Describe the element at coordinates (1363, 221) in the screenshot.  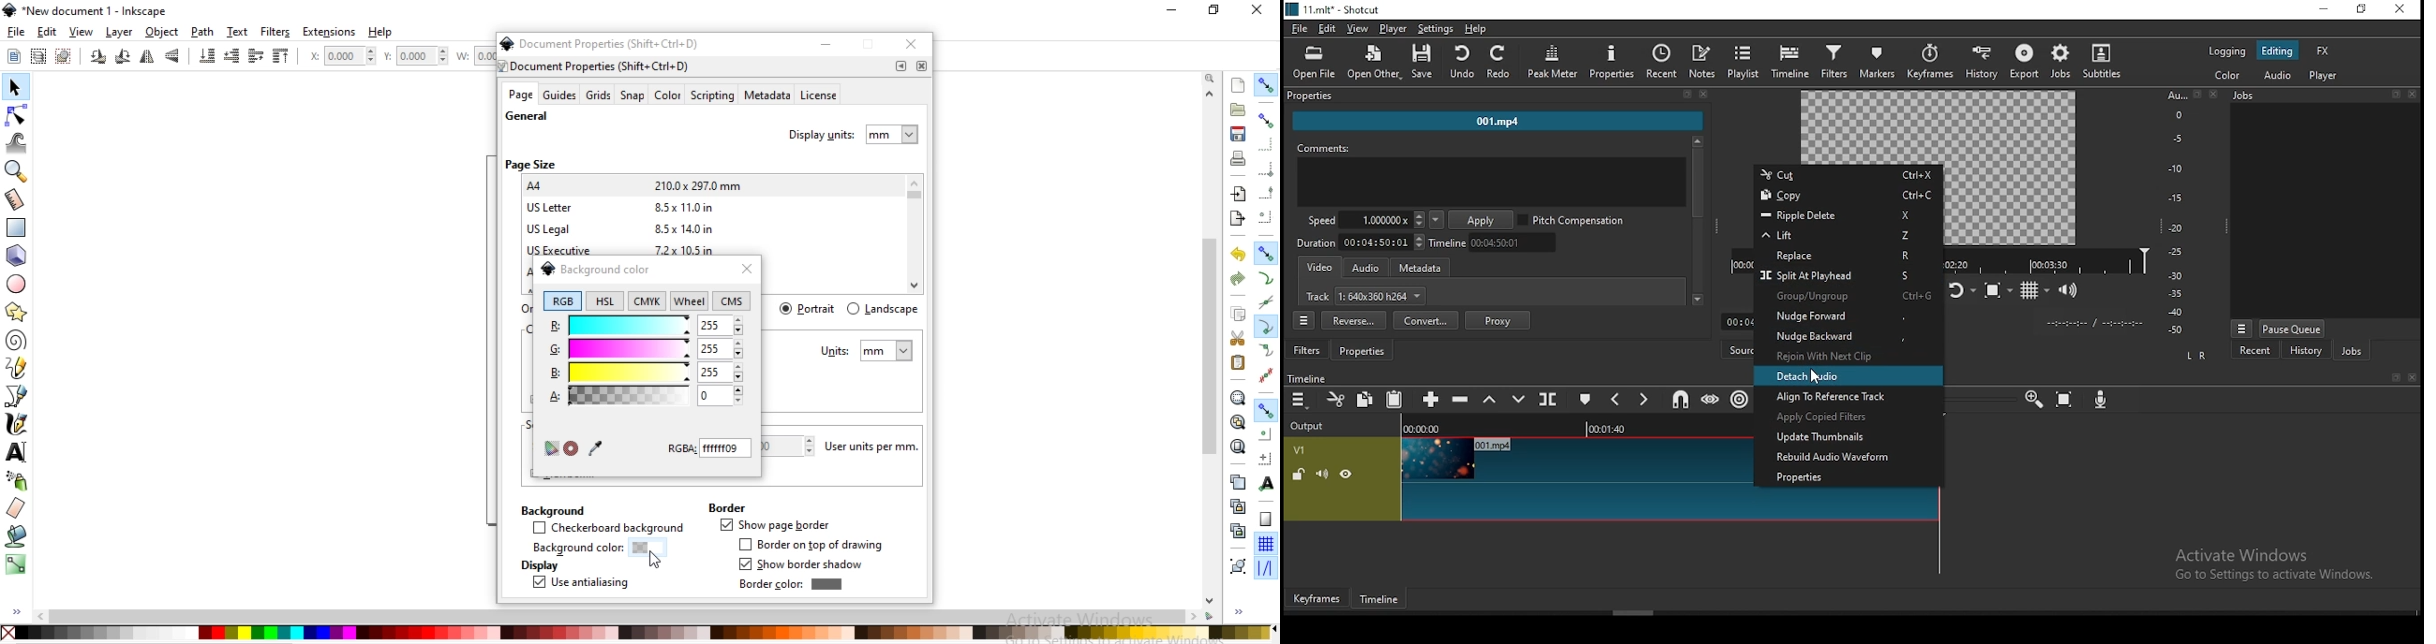
I see `speed` at that location.